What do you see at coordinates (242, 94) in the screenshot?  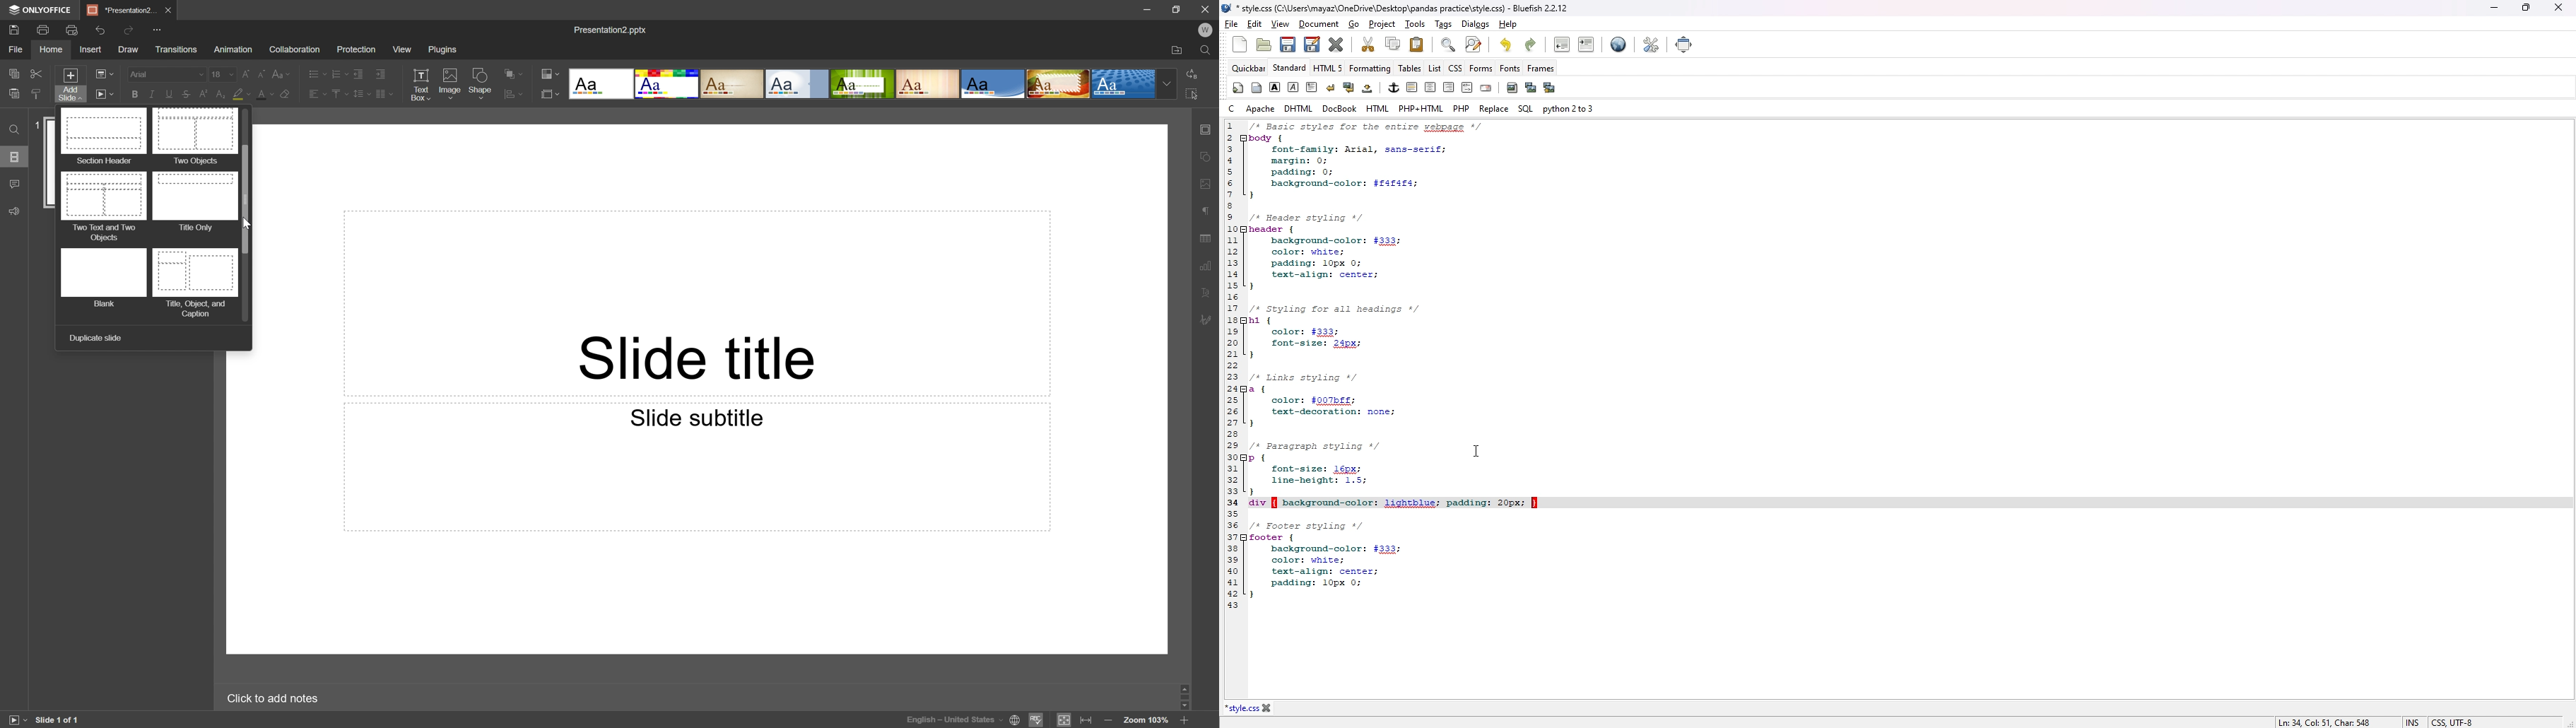 I see `Highlight color` at bounding box center [242, 94].